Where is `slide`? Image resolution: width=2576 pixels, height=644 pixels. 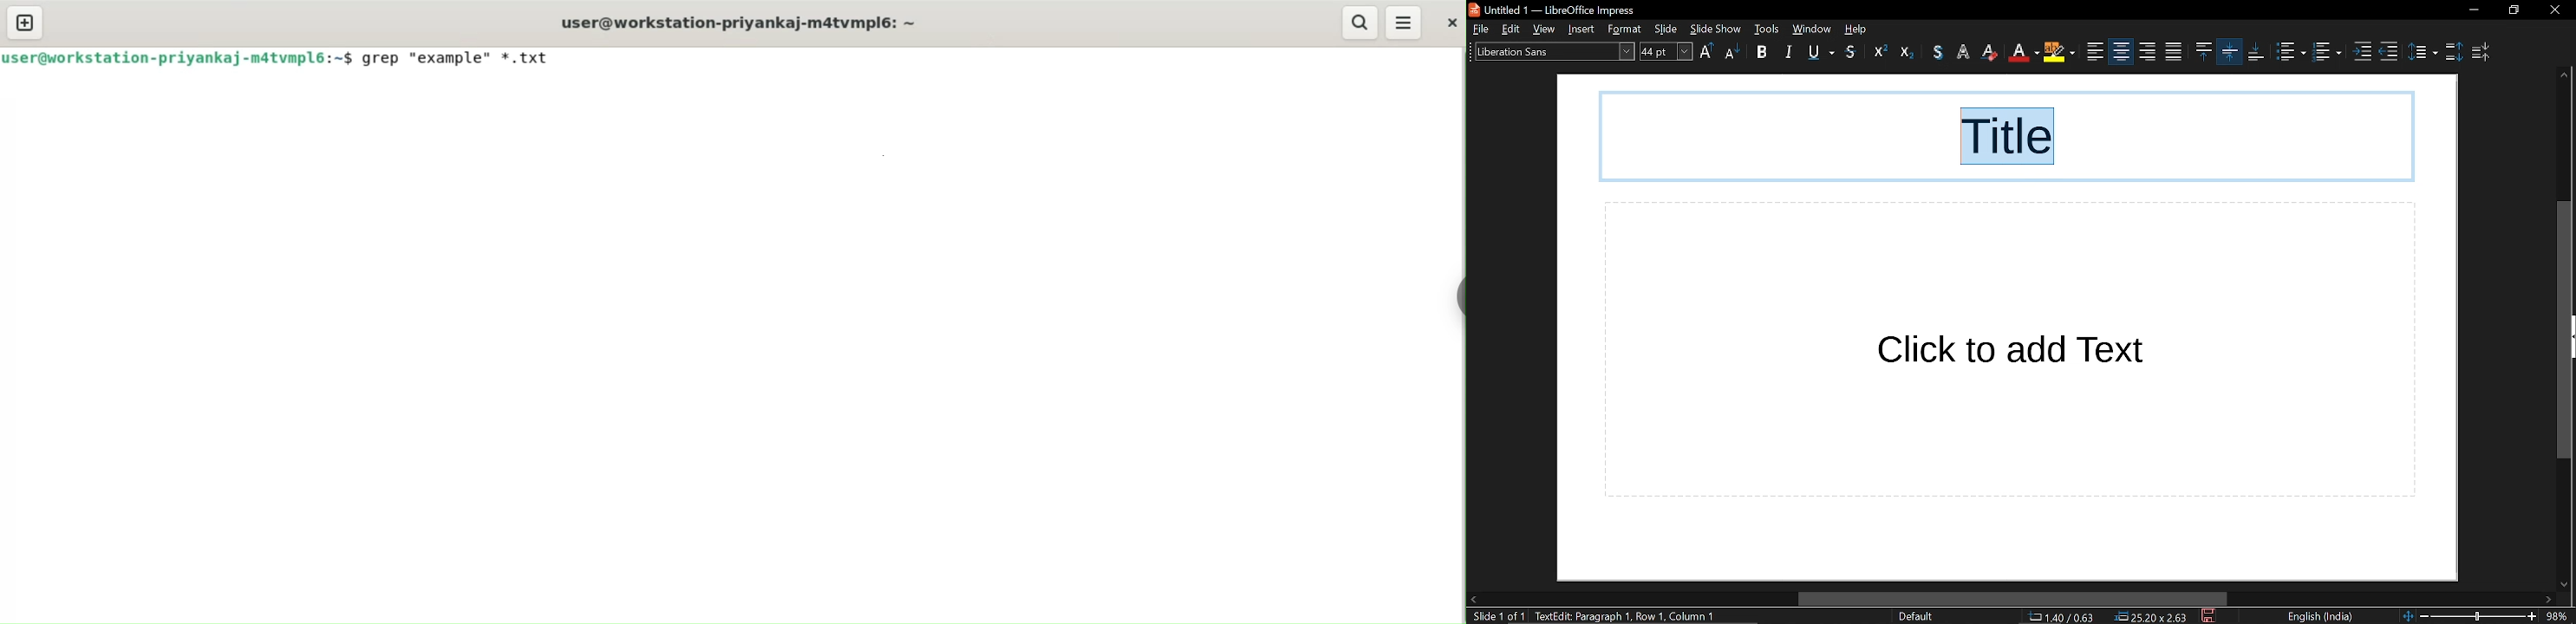 slide is located at coordinates (1668, 29).